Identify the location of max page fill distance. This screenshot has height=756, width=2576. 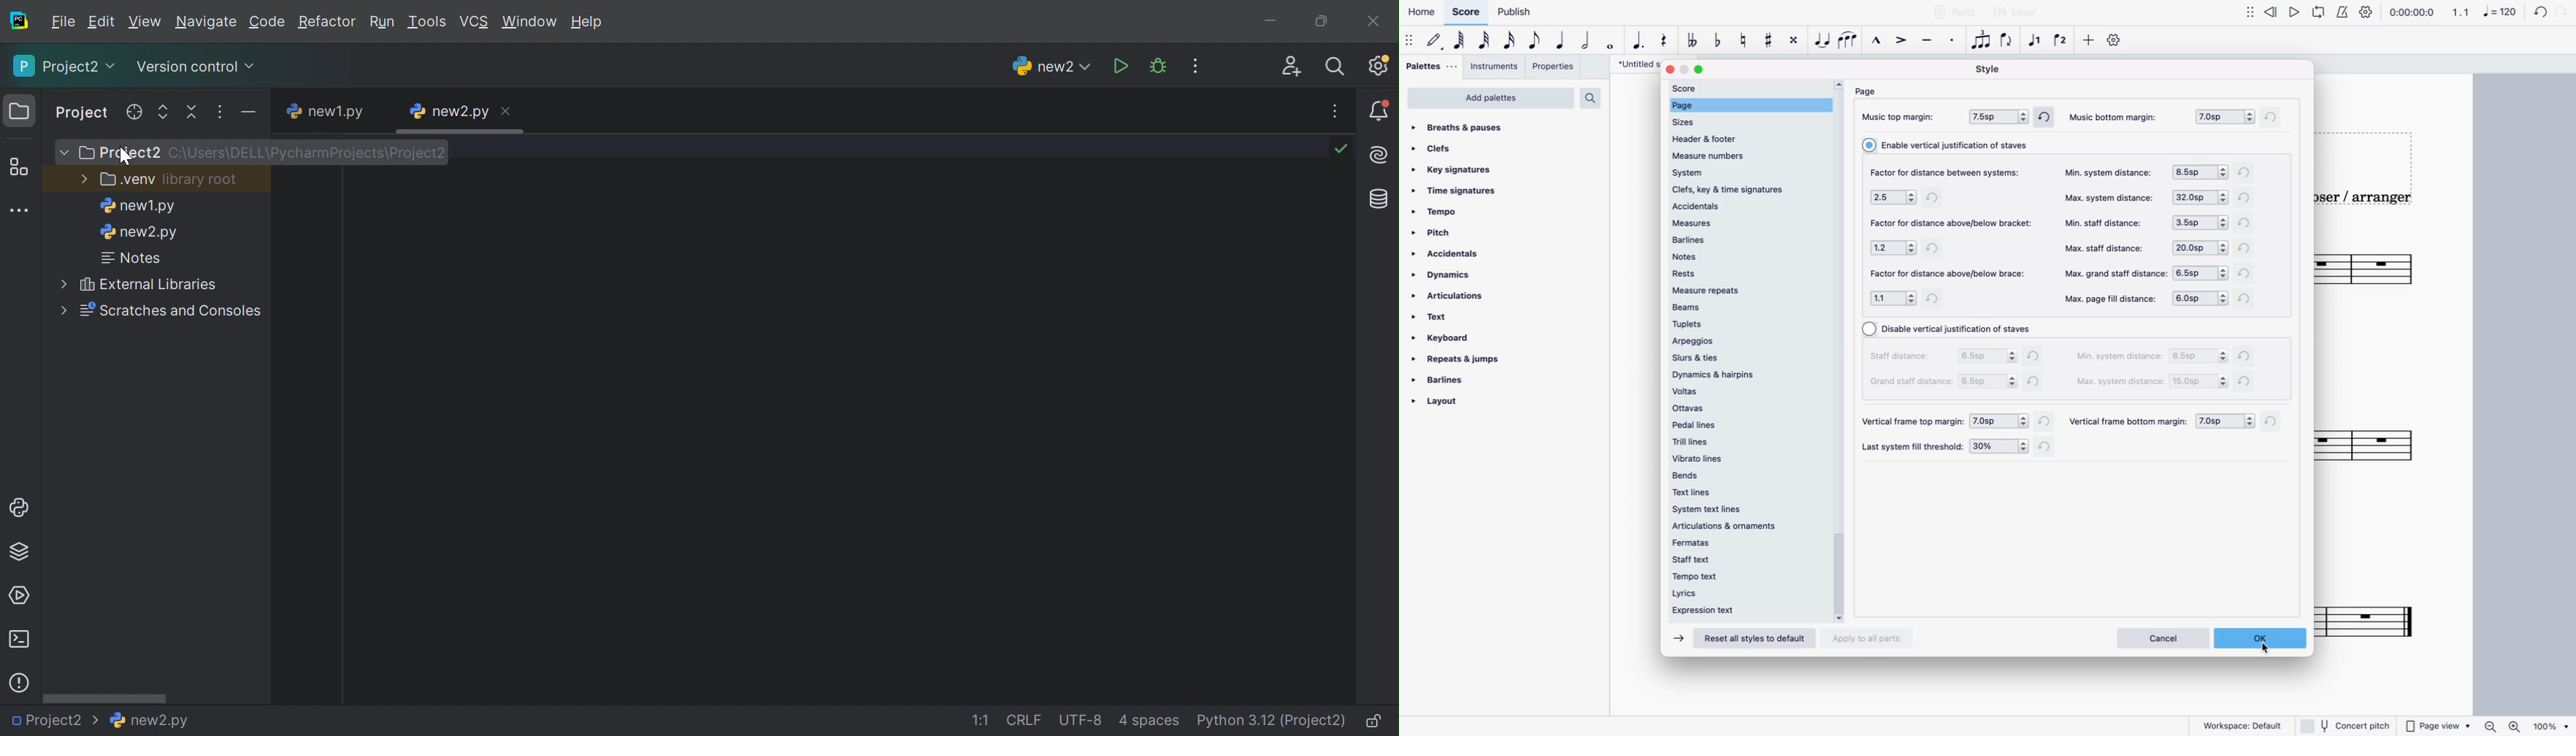
(2111, 299).